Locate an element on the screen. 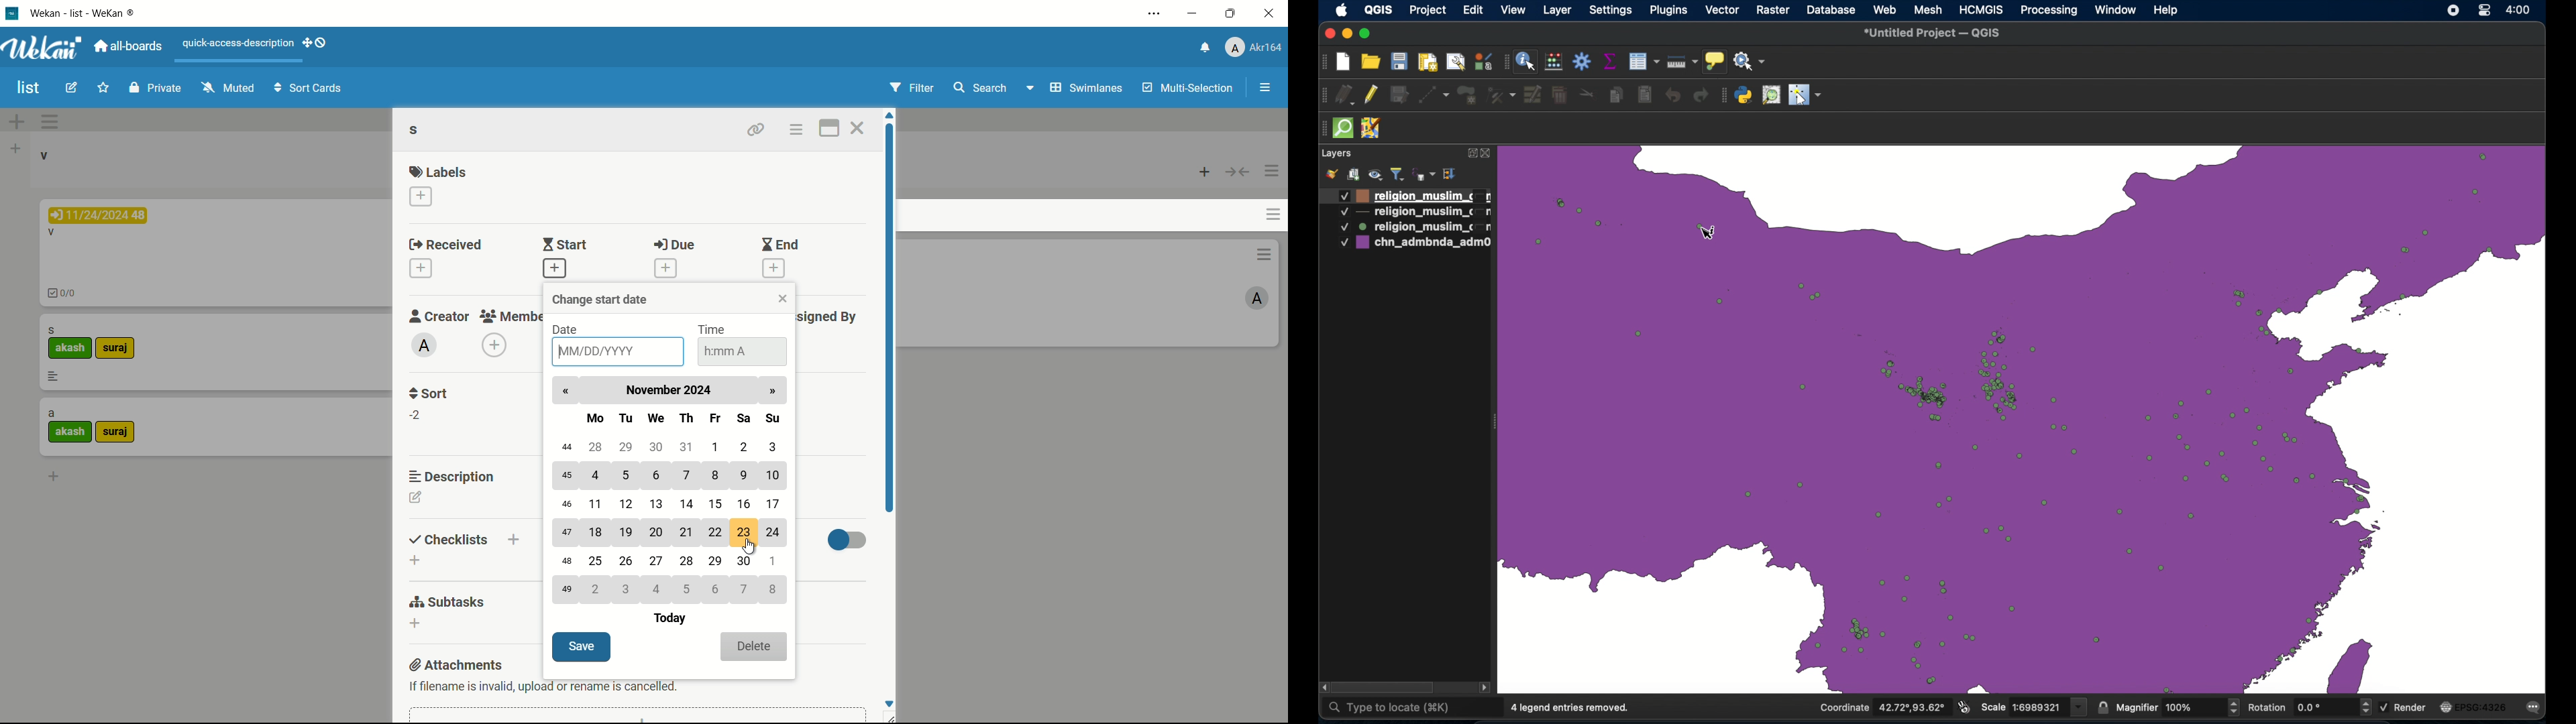  label-1 is located at coordinates (70, 432).